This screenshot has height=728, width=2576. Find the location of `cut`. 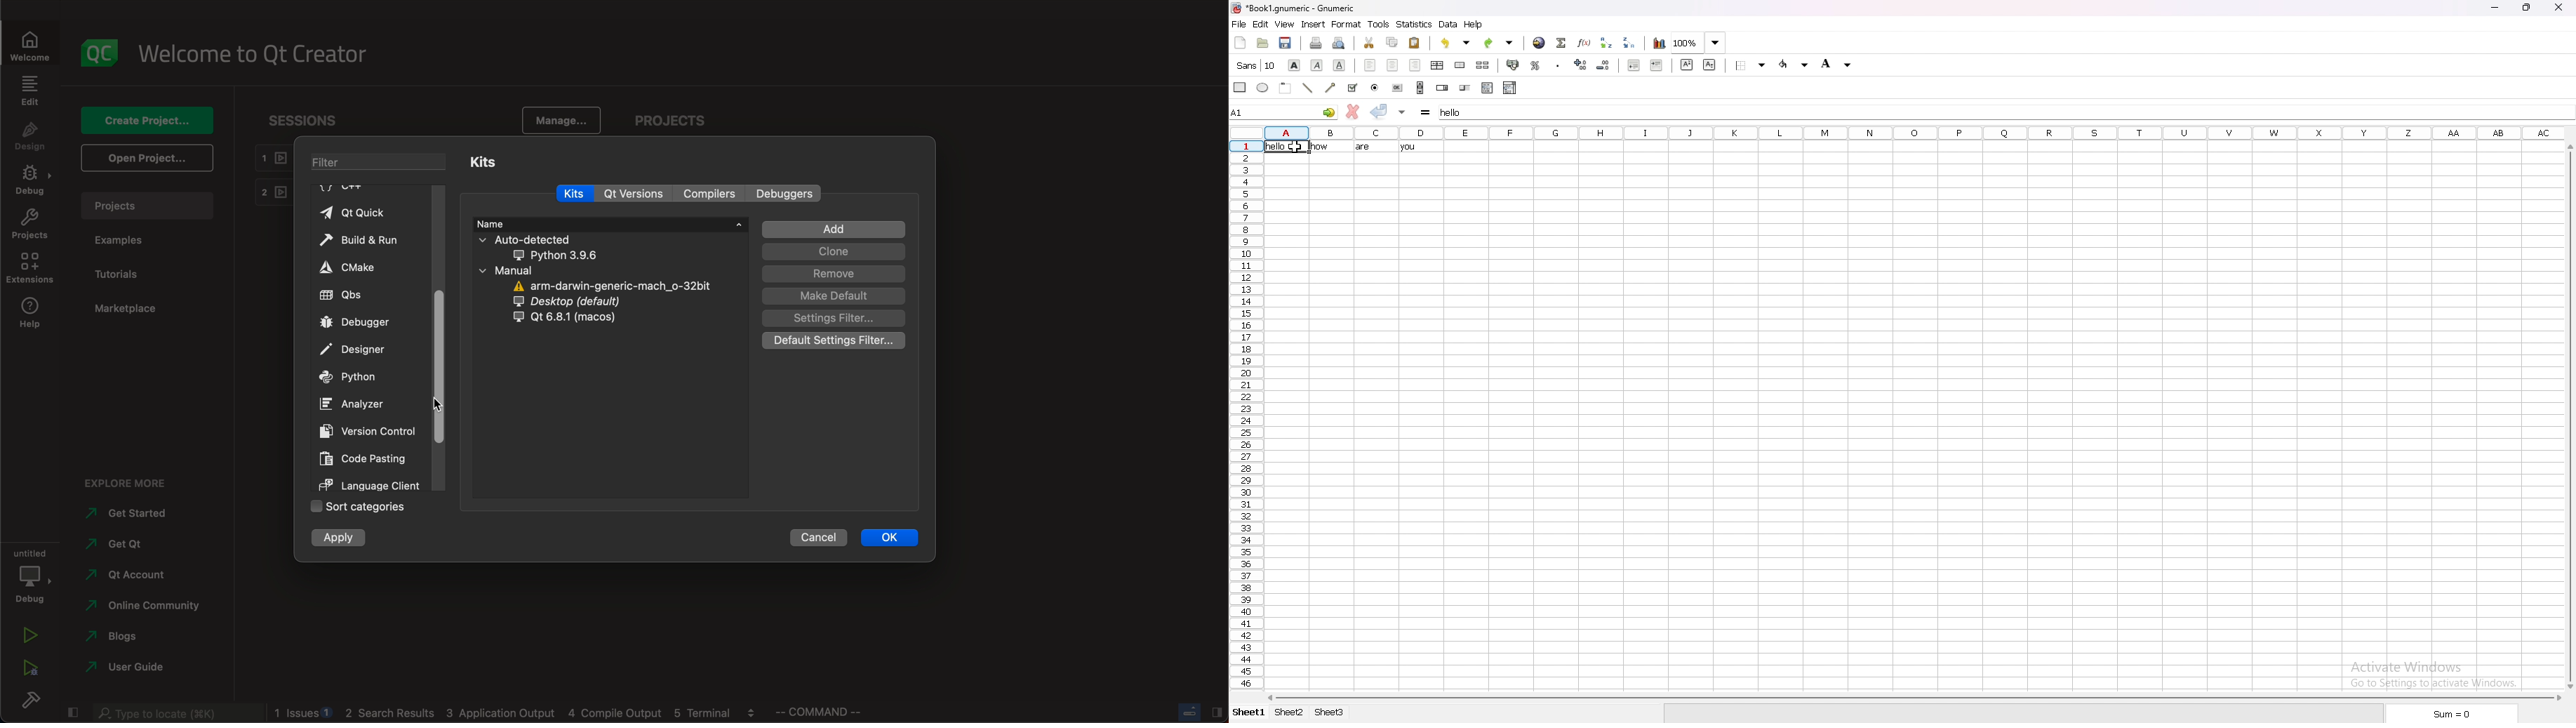

cut is located at coordinates (1368, 41).